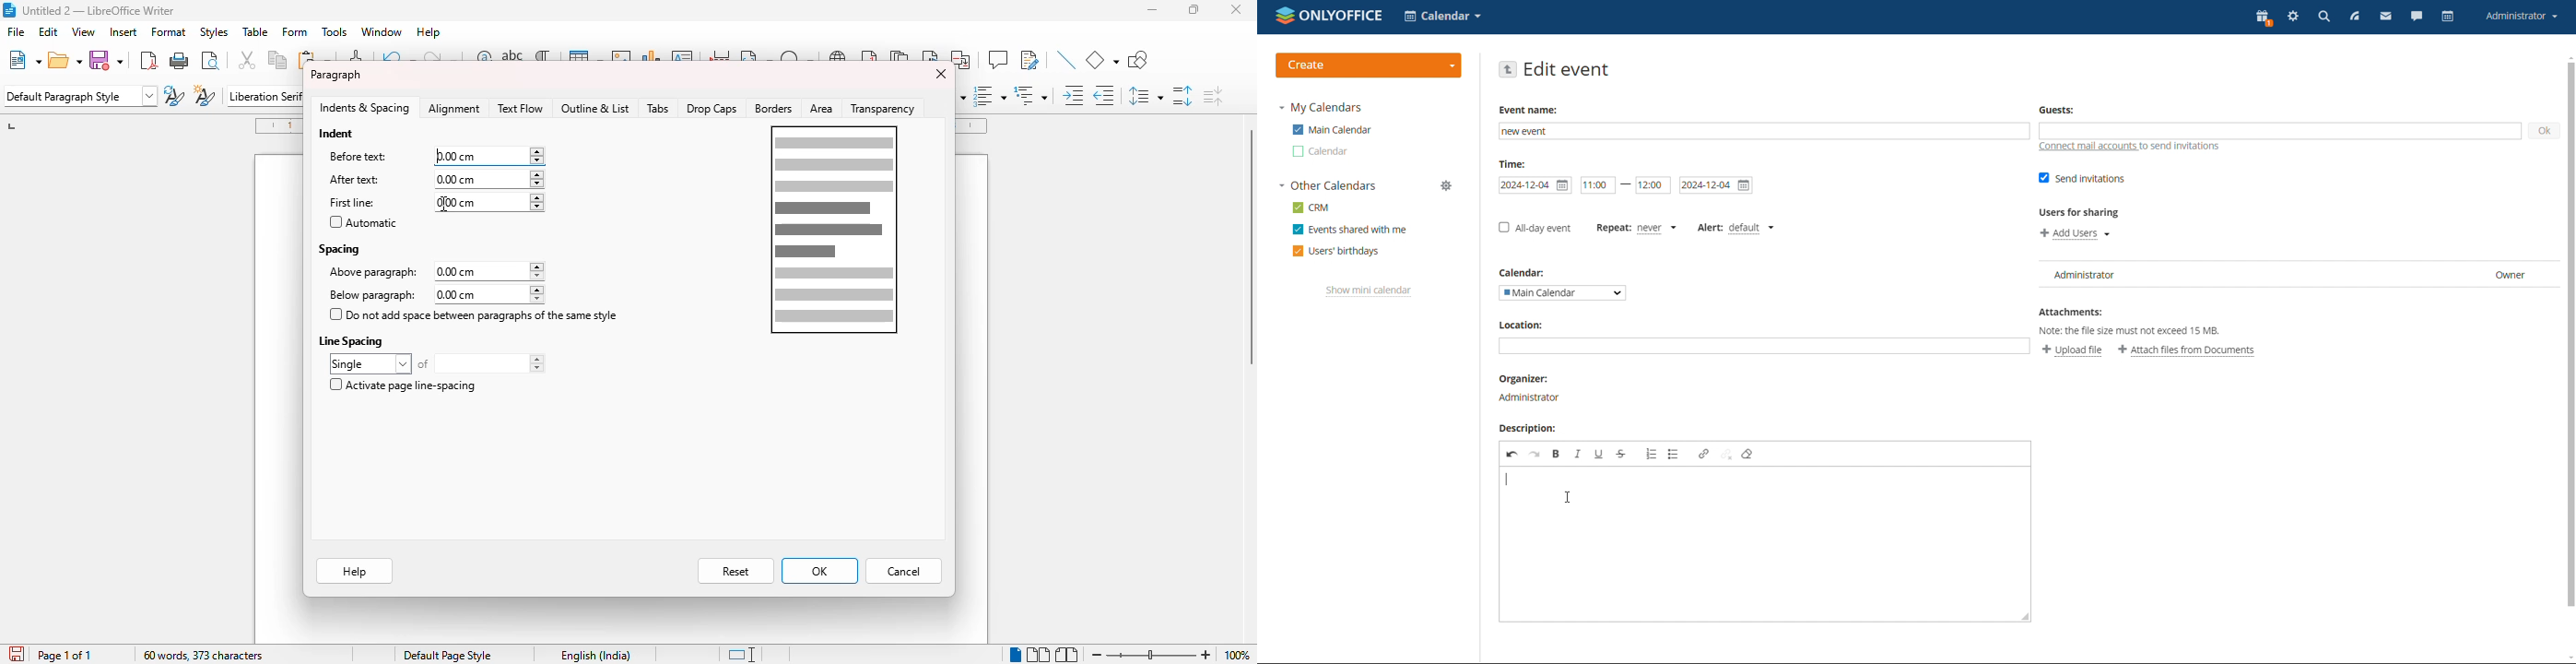  What do you see at coordinates (1726, 454) in the screenshot?
I see `unlink` at bounding box center [1726, 454].